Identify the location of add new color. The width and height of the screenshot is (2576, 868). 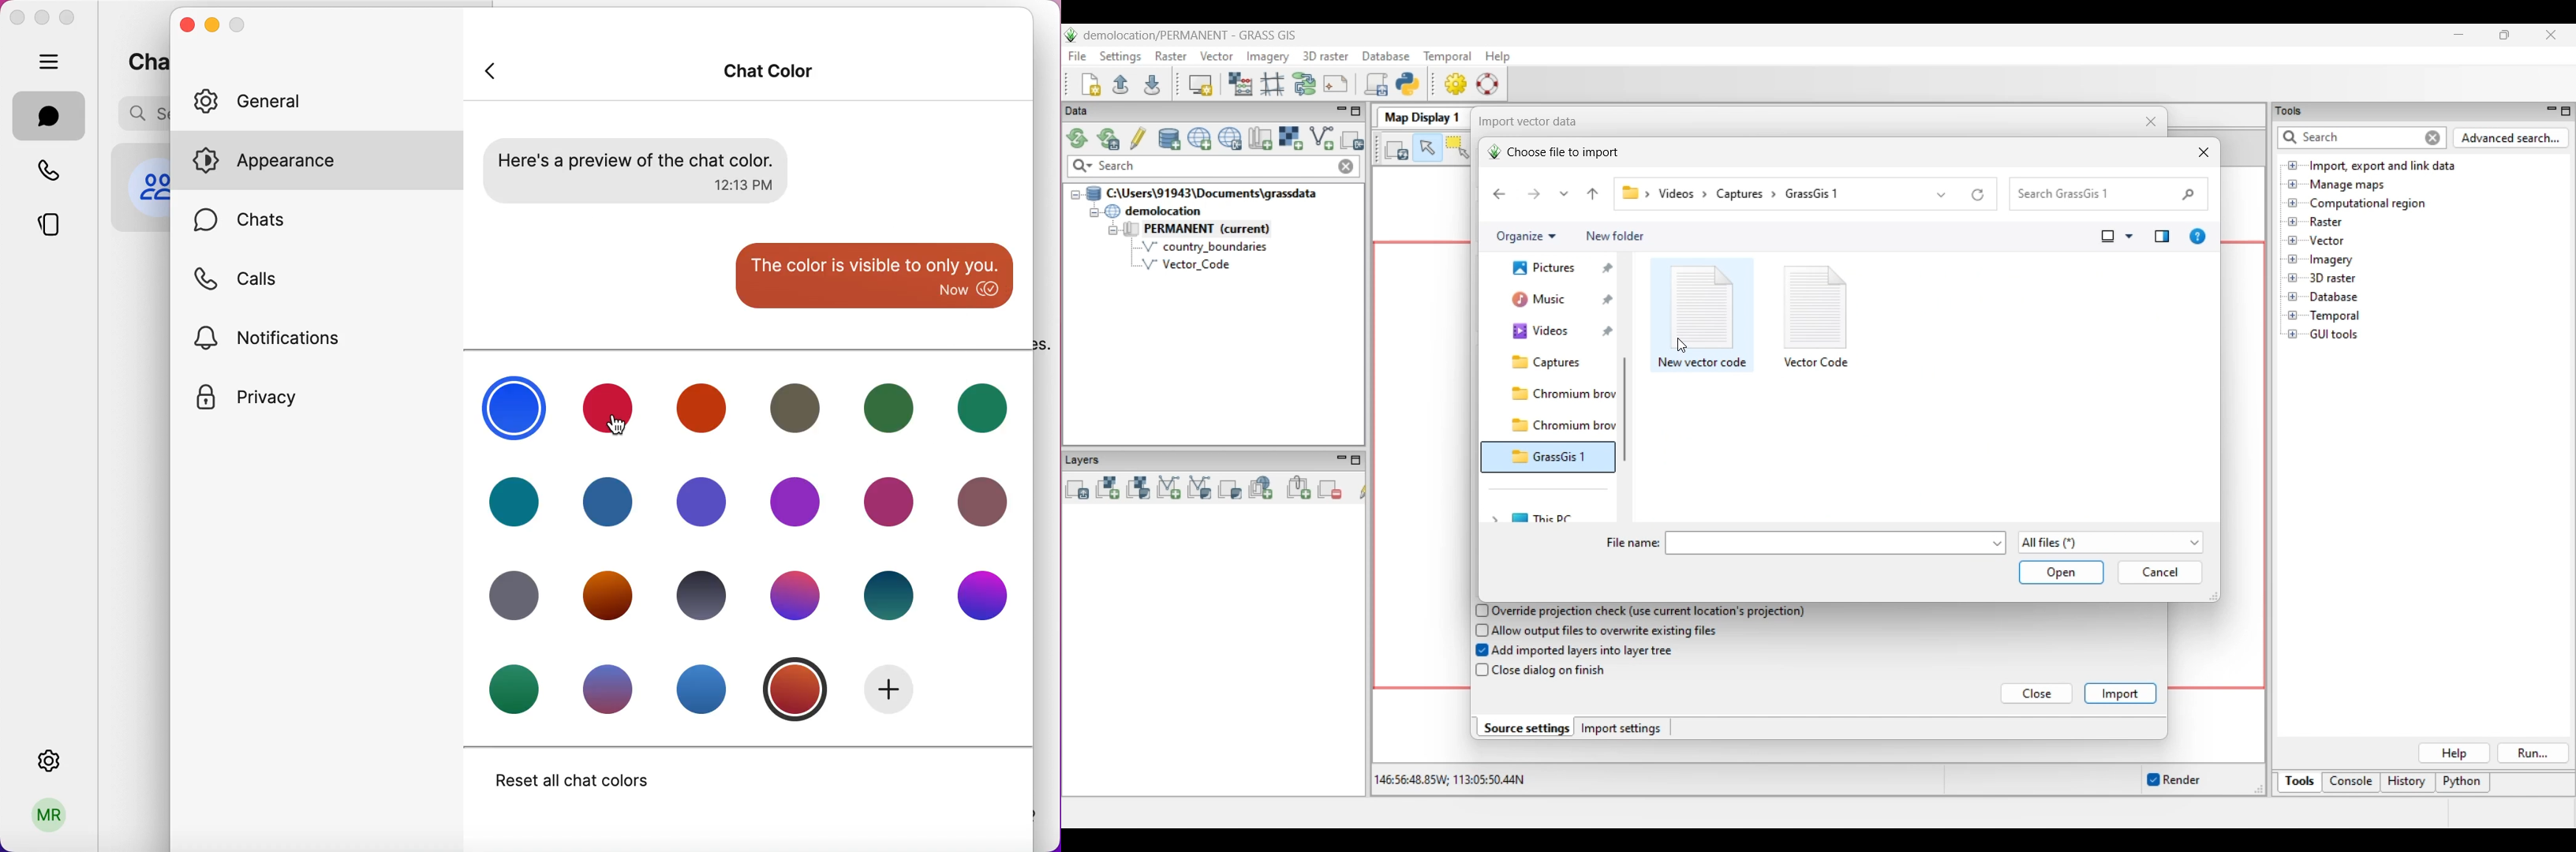
(892, 685).